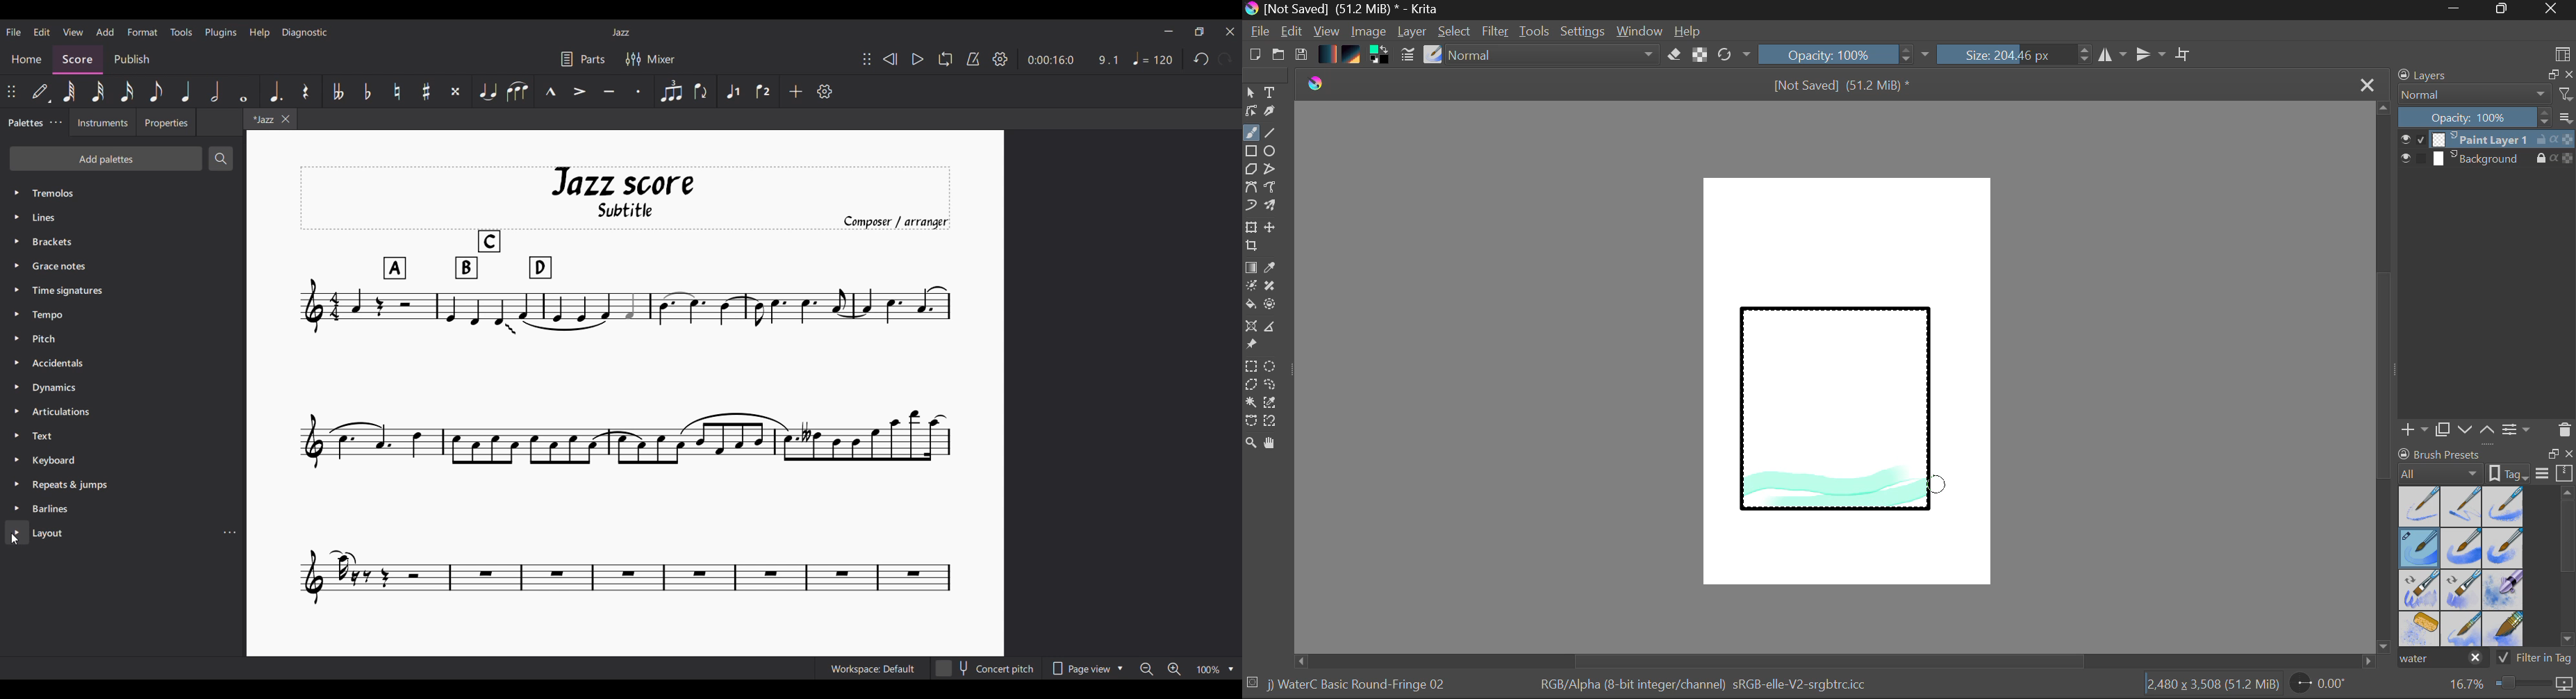 The image size is (2576, 700). Describe the element at coordinates (124, 460) in the screenshot. I see `Keyboard` at that location.